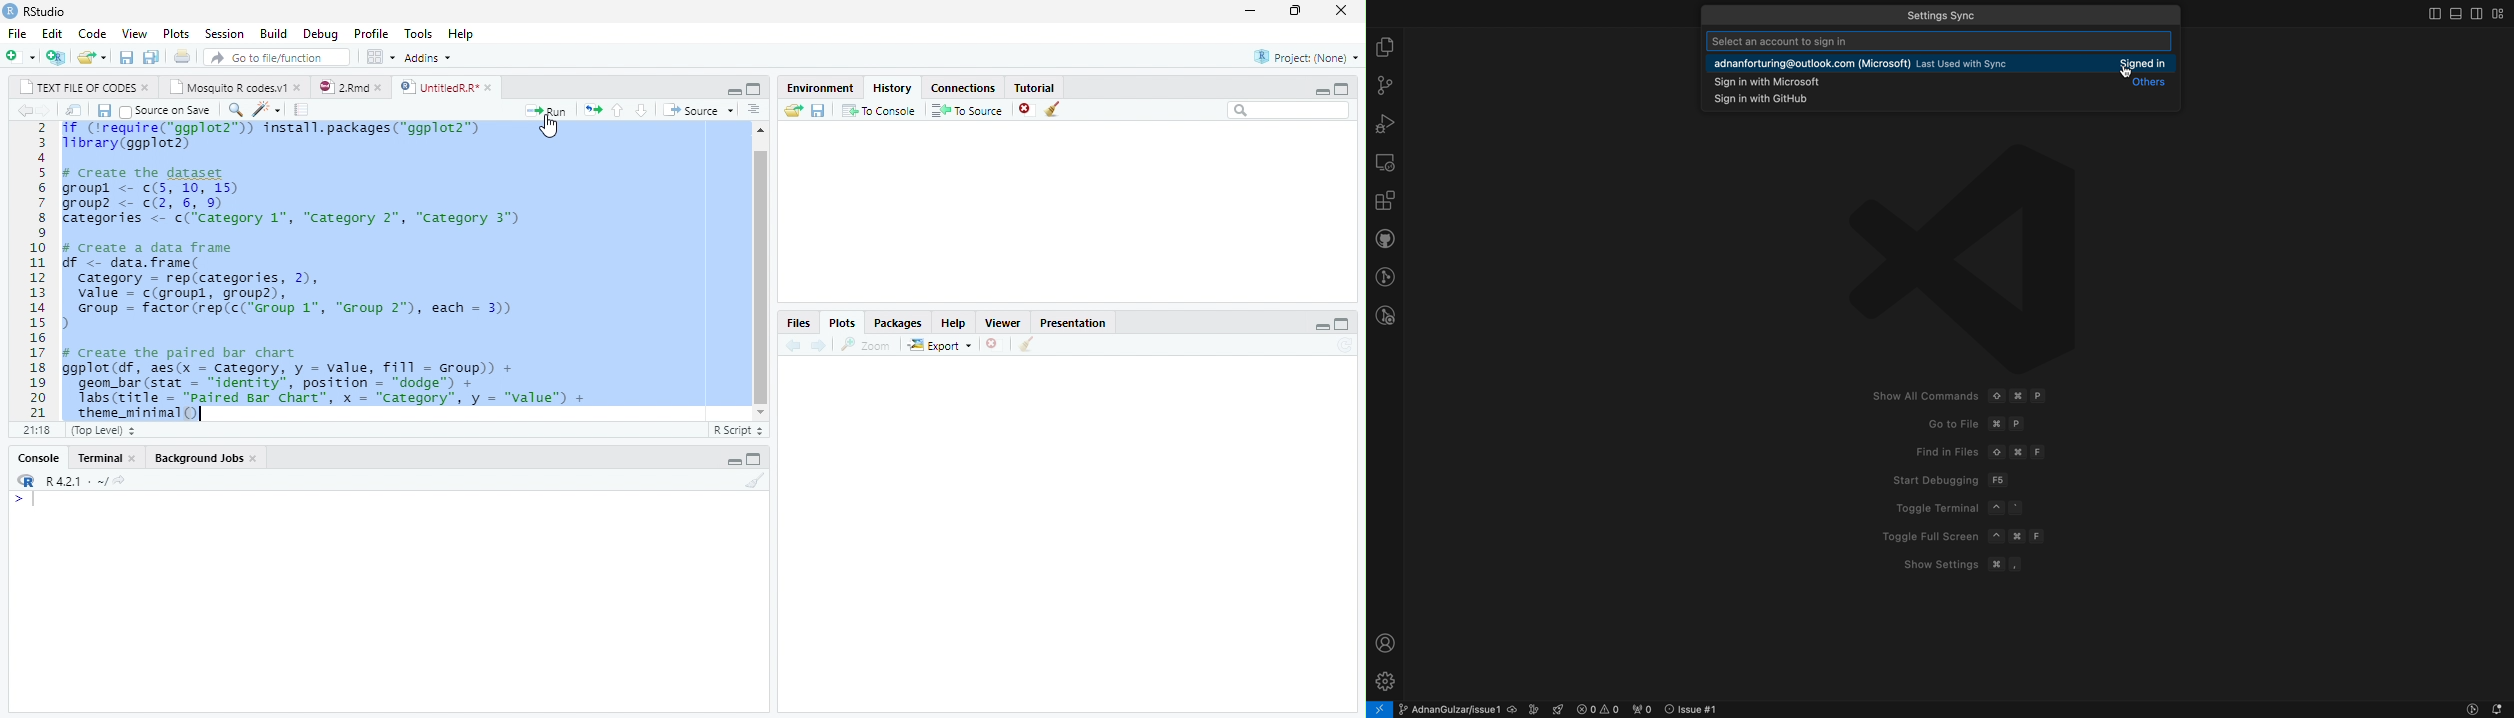 Image resolution: width=2520 pixels, height=728 pixels. What do you see at coordinates (39, 430) in the screenshot?
I see `21:18` at bounding box center [39, 430].